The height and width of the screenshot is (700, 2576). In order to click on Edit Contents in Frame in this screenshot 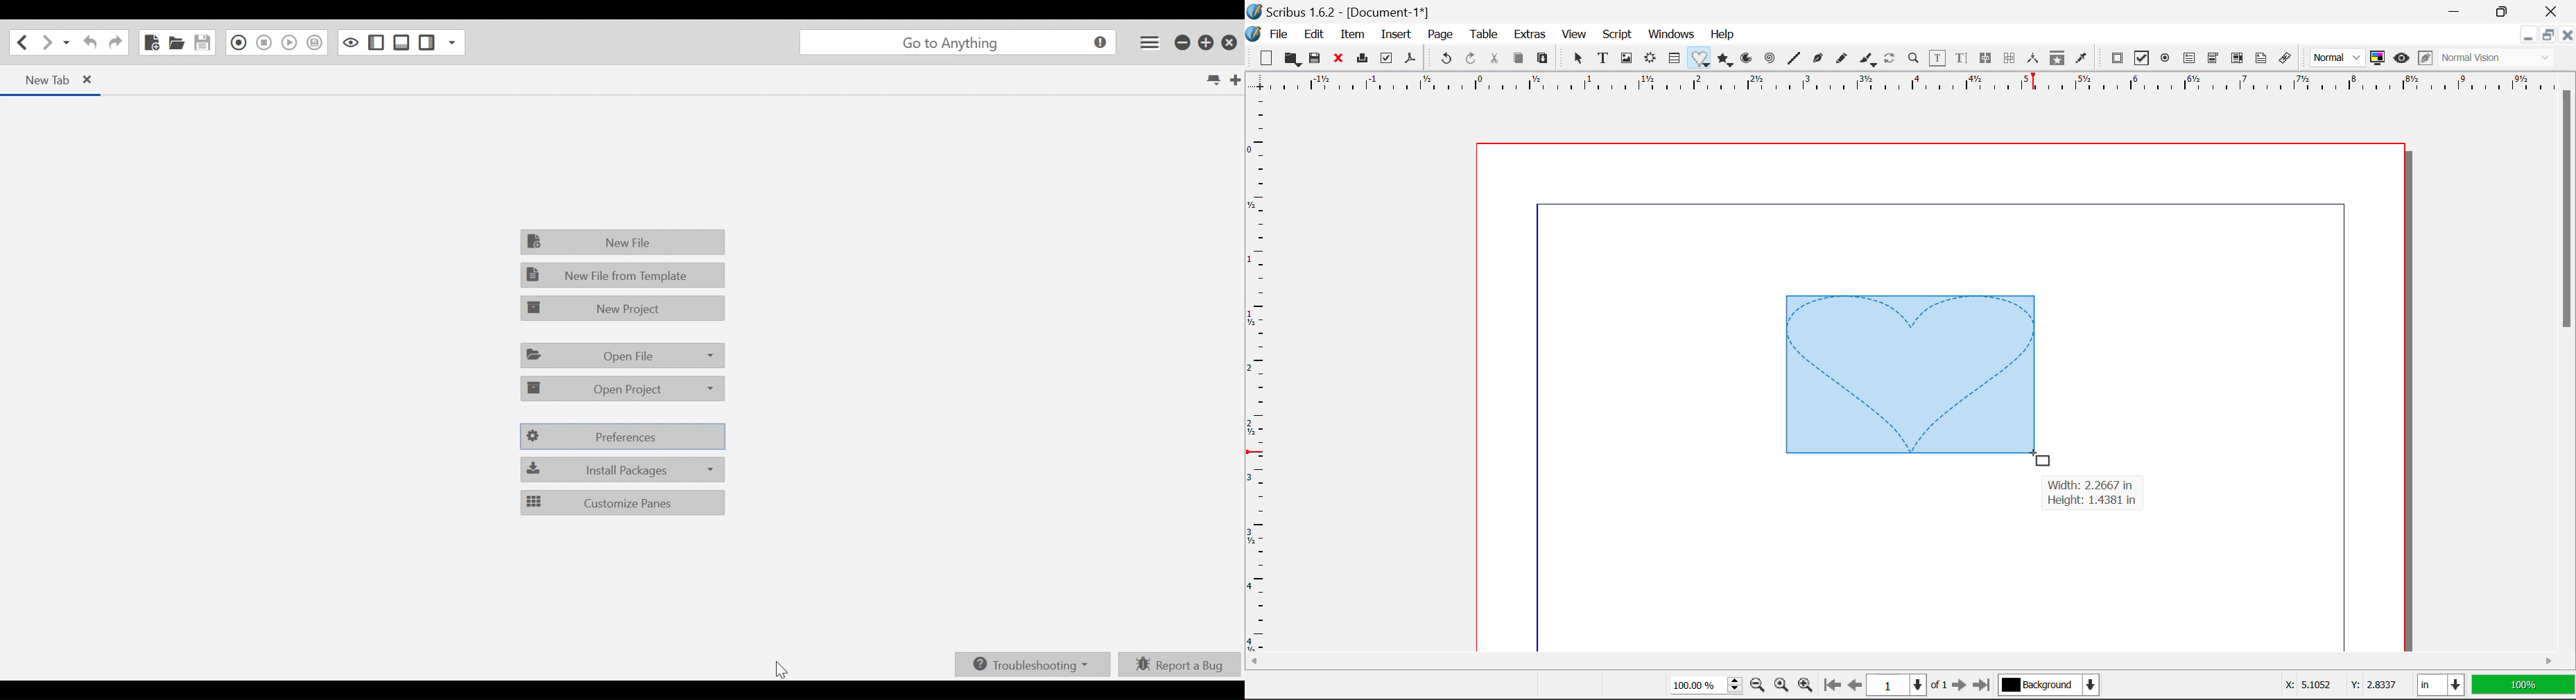, I will do `click(1939, 58)`.